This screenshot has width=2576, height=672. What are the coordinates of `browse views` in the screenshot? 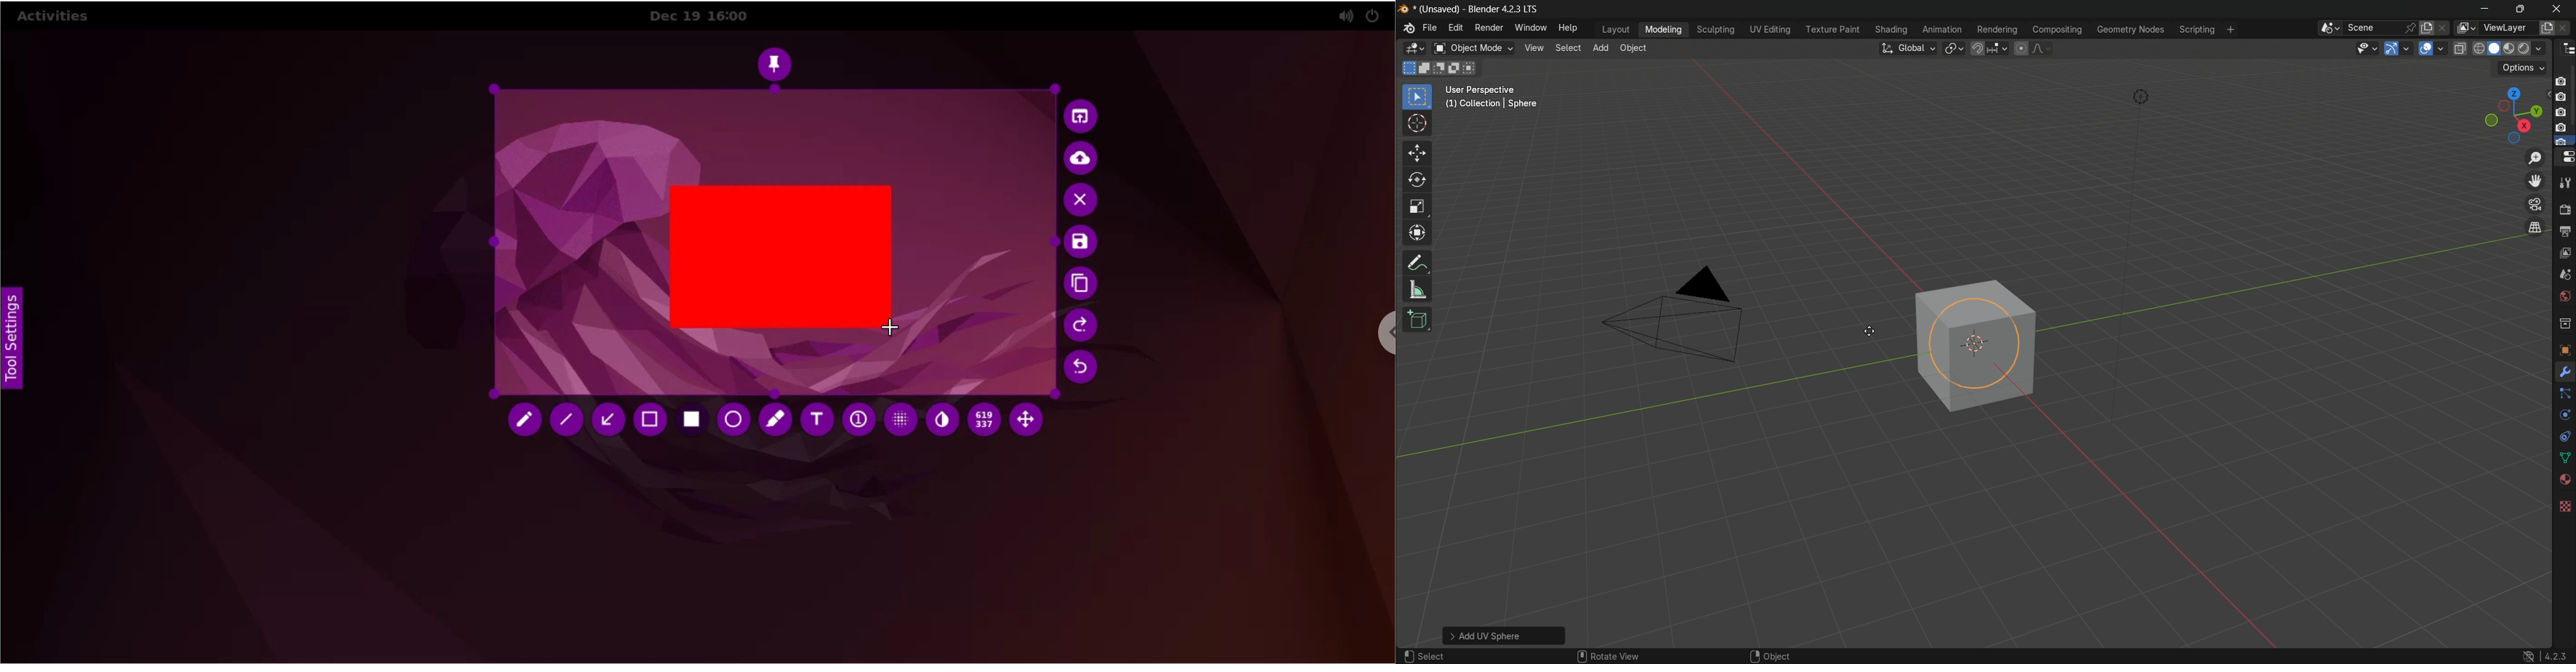 It's located at (2467, 30).